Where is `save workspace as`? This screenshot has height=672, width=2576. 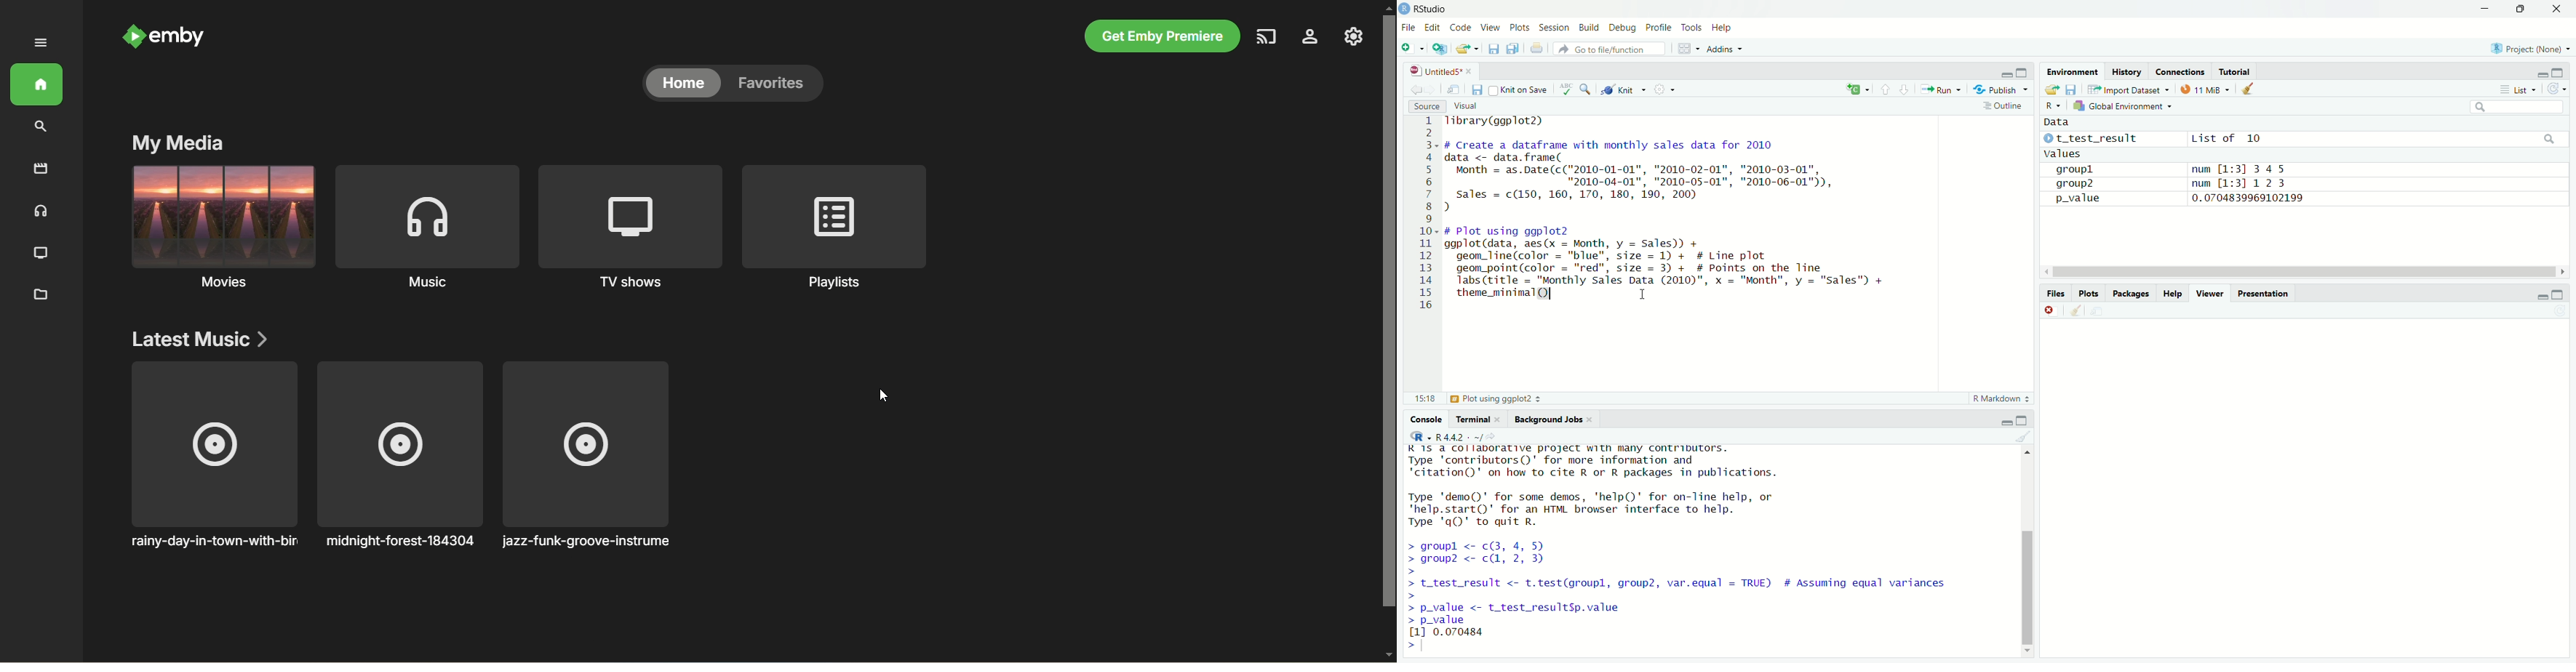
save workspace as is located at coordinates (2072, 90).